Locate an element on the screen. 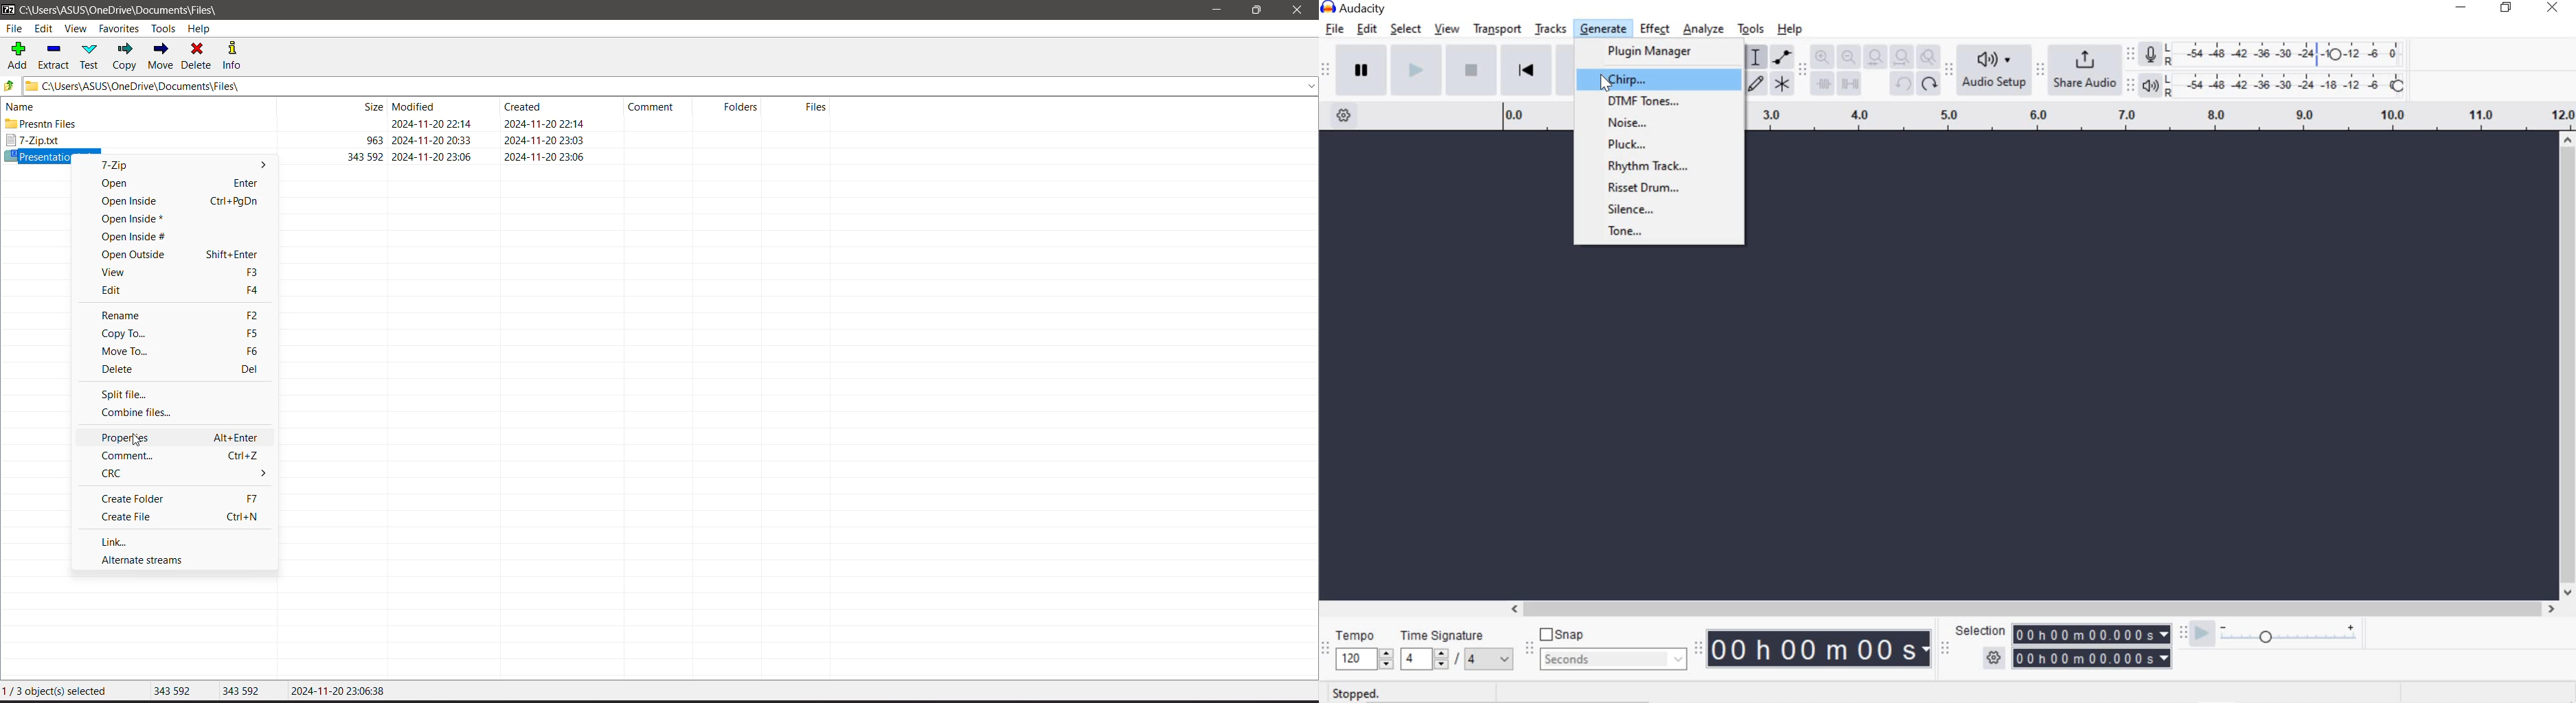  Playback meter is located at coordinates (2149, 86).